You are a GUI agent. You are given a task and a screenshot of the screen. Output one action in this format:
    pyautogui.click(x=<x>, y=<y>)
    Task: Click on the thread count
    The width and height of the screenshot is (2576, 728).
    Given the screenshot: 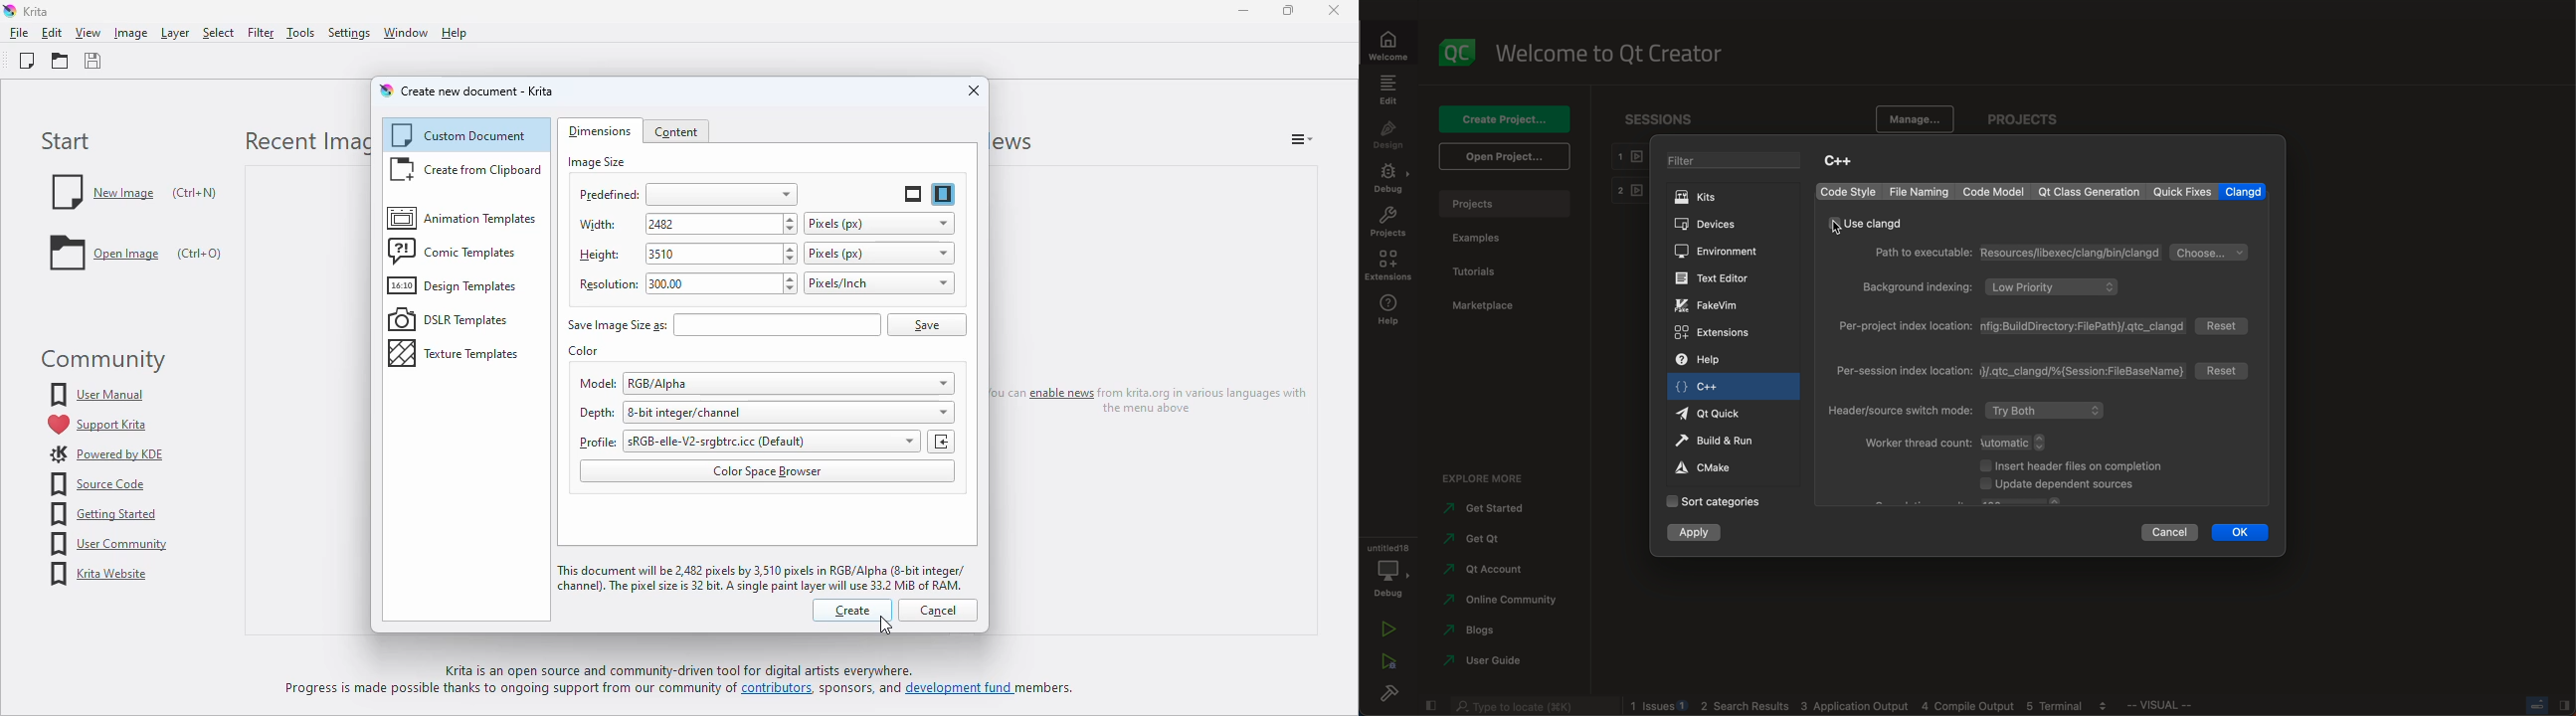 What is the action you would take?
    pyautogui.click(x=1961, y=443)
    